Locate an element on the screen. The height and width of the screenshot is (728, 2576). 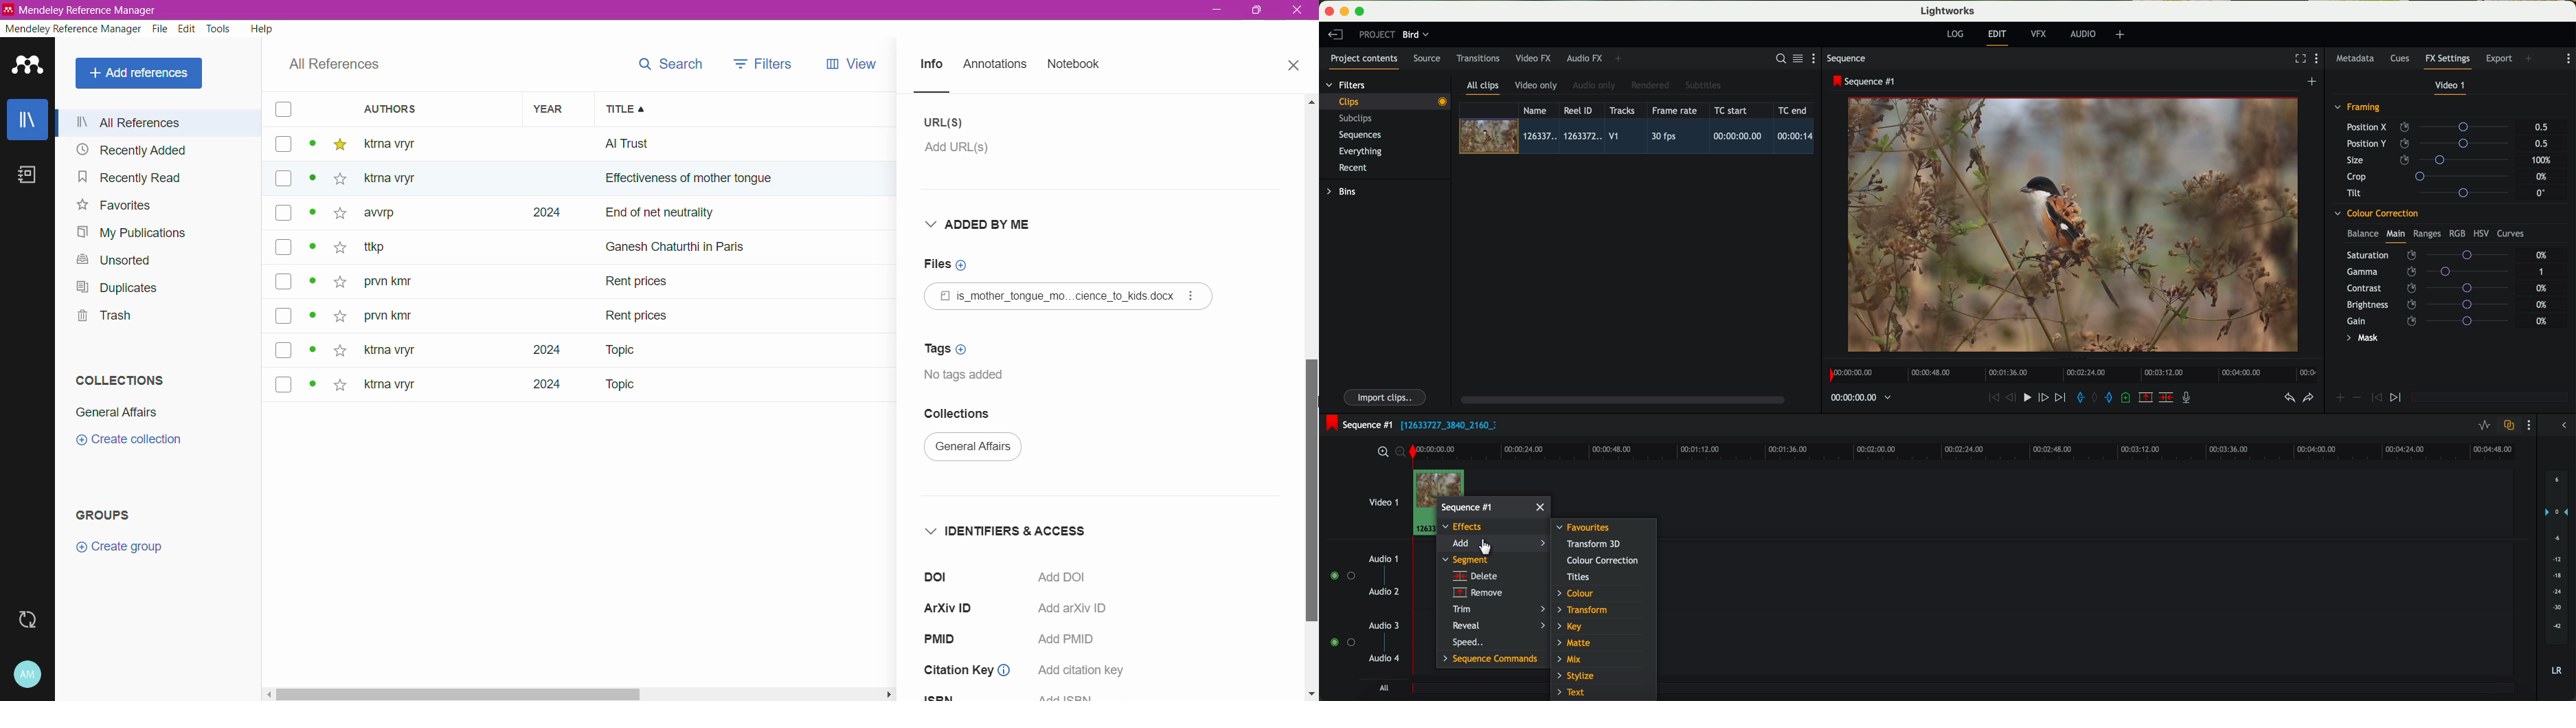
Close Tab is located at coordinates (1296, 66).